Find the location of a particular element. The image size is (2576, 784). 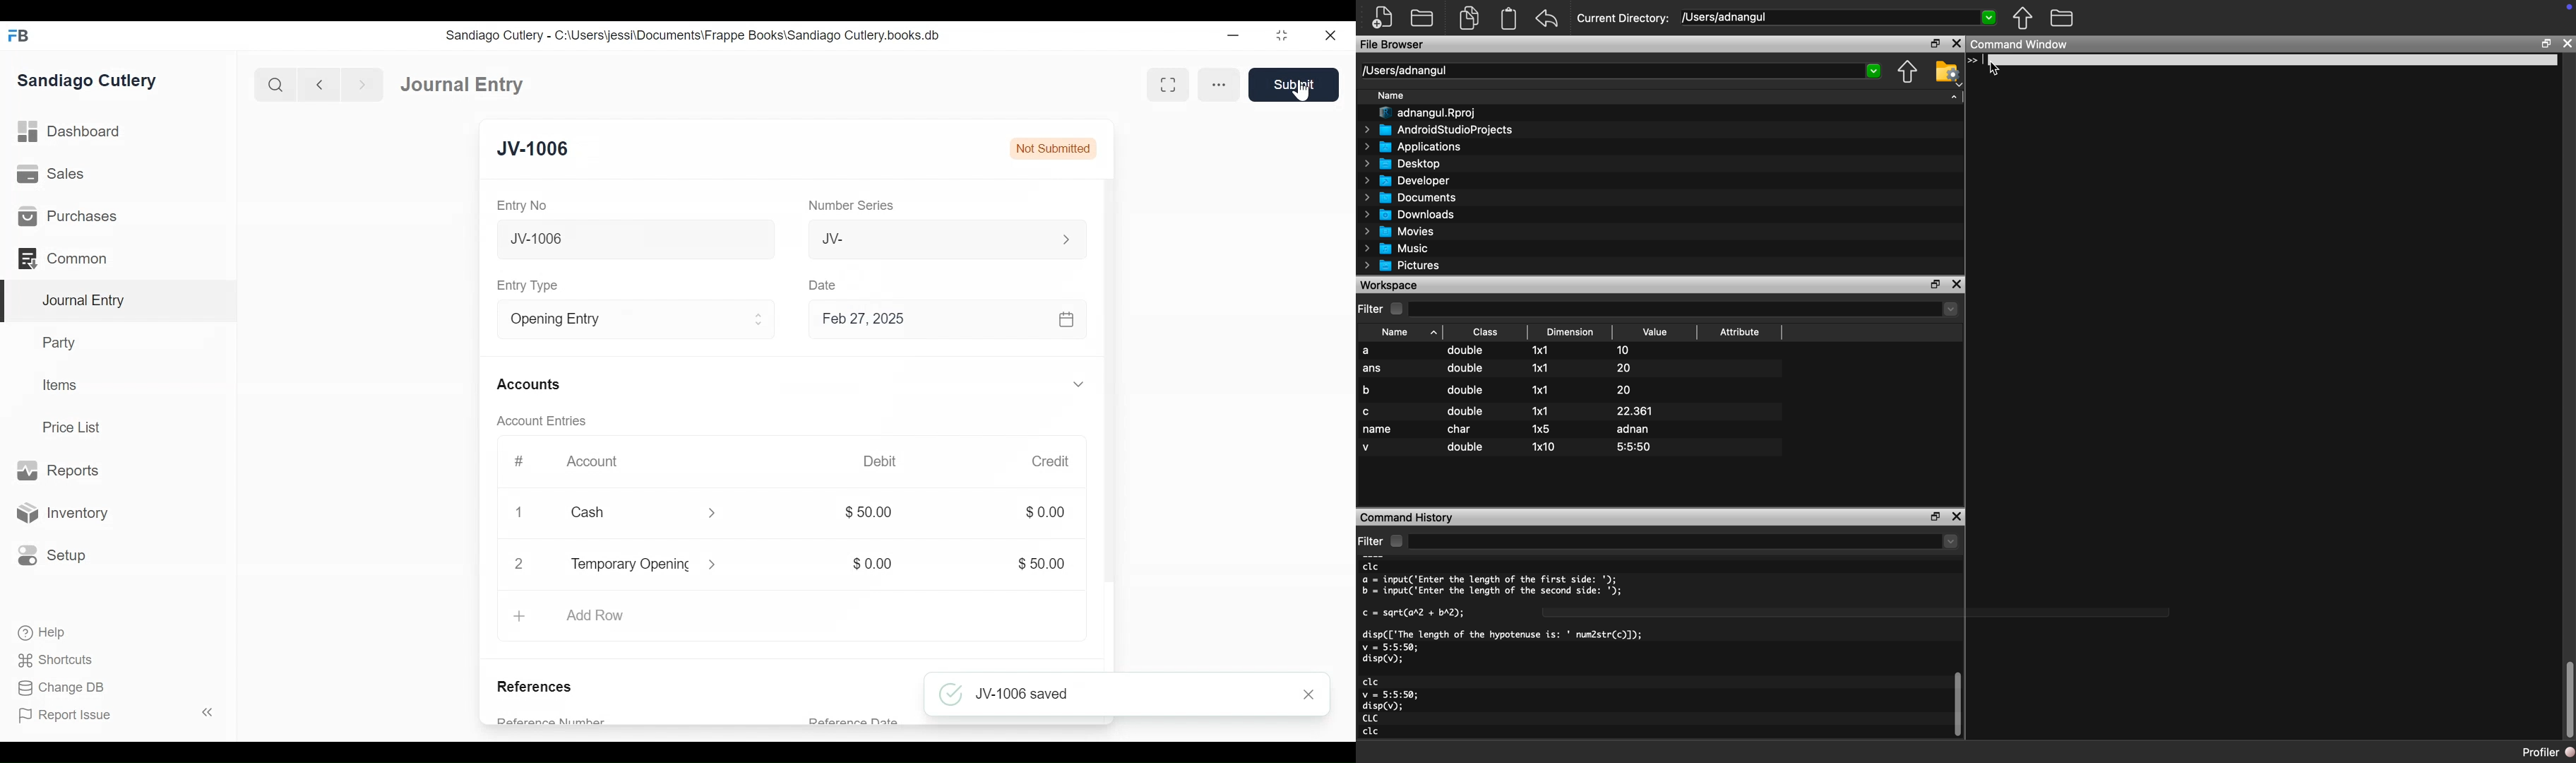

Account Entries is located at coordinates (540, 421).